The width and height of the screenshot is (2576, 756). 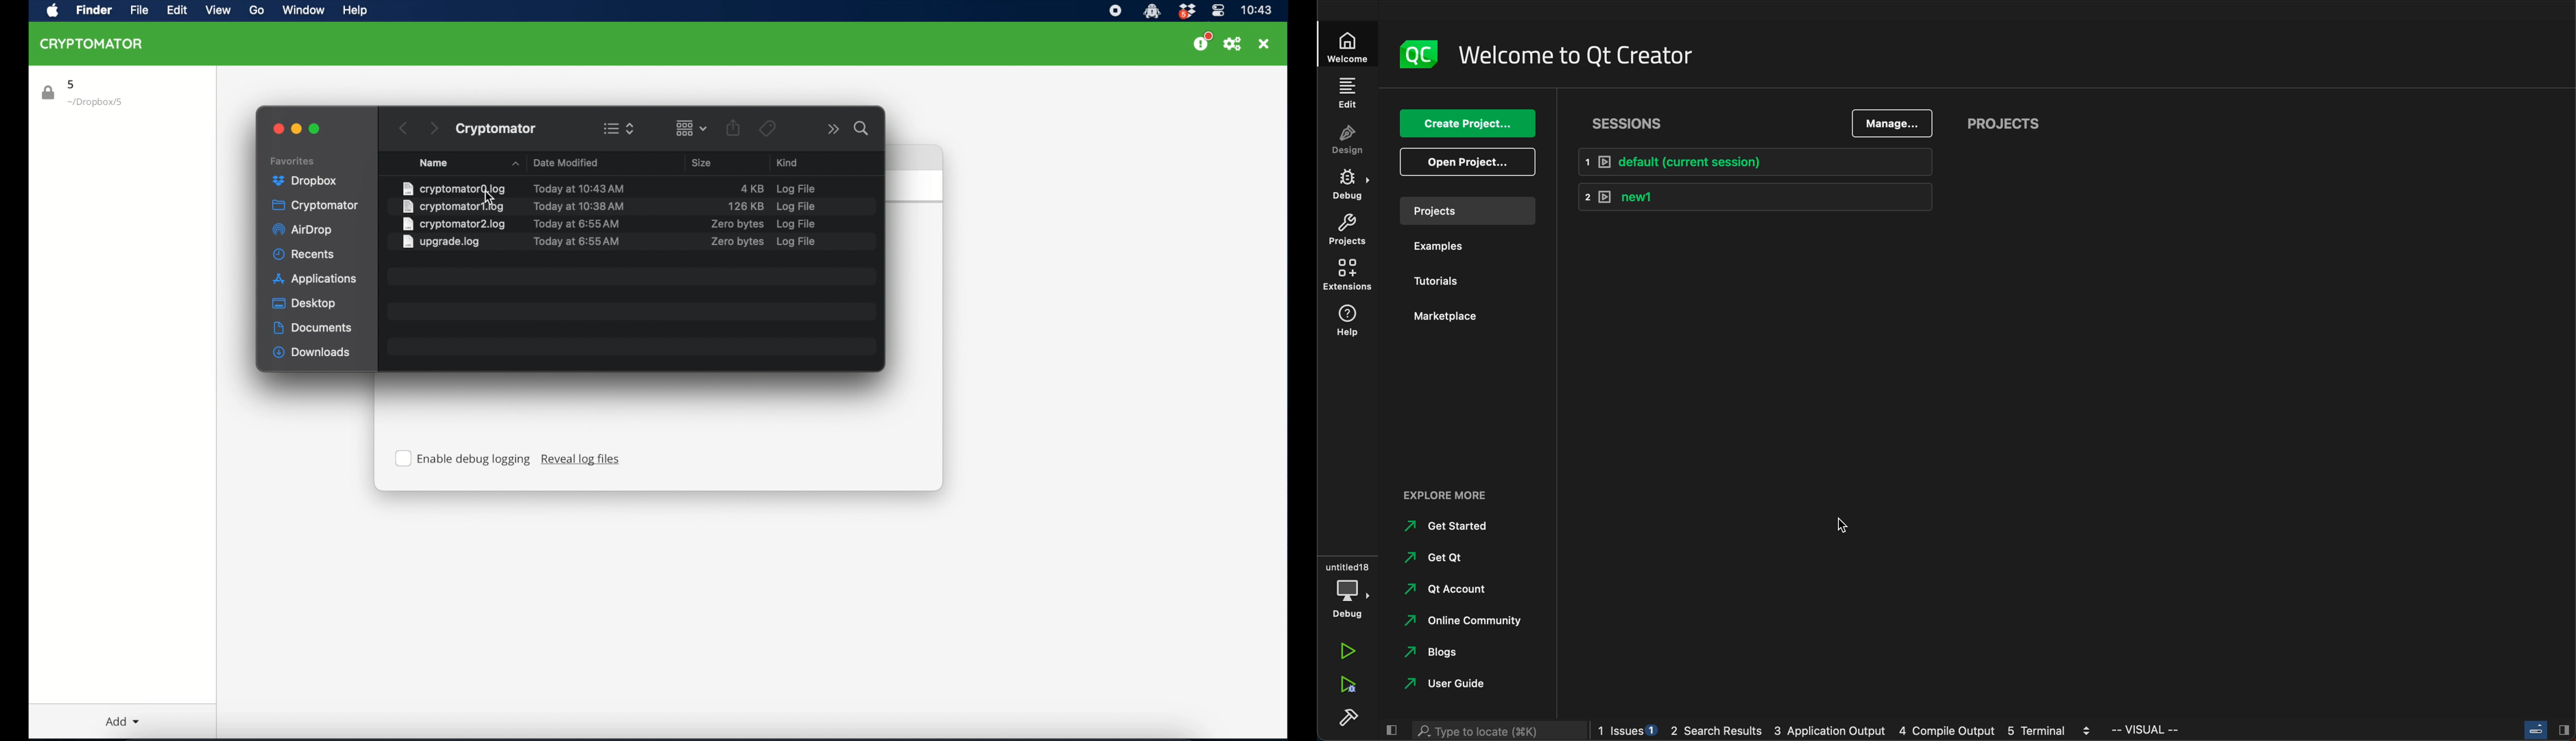 What do you see at coordinates (1218, 10) in the screenshot?
I see `control center` at bounding box center [1218, 10].